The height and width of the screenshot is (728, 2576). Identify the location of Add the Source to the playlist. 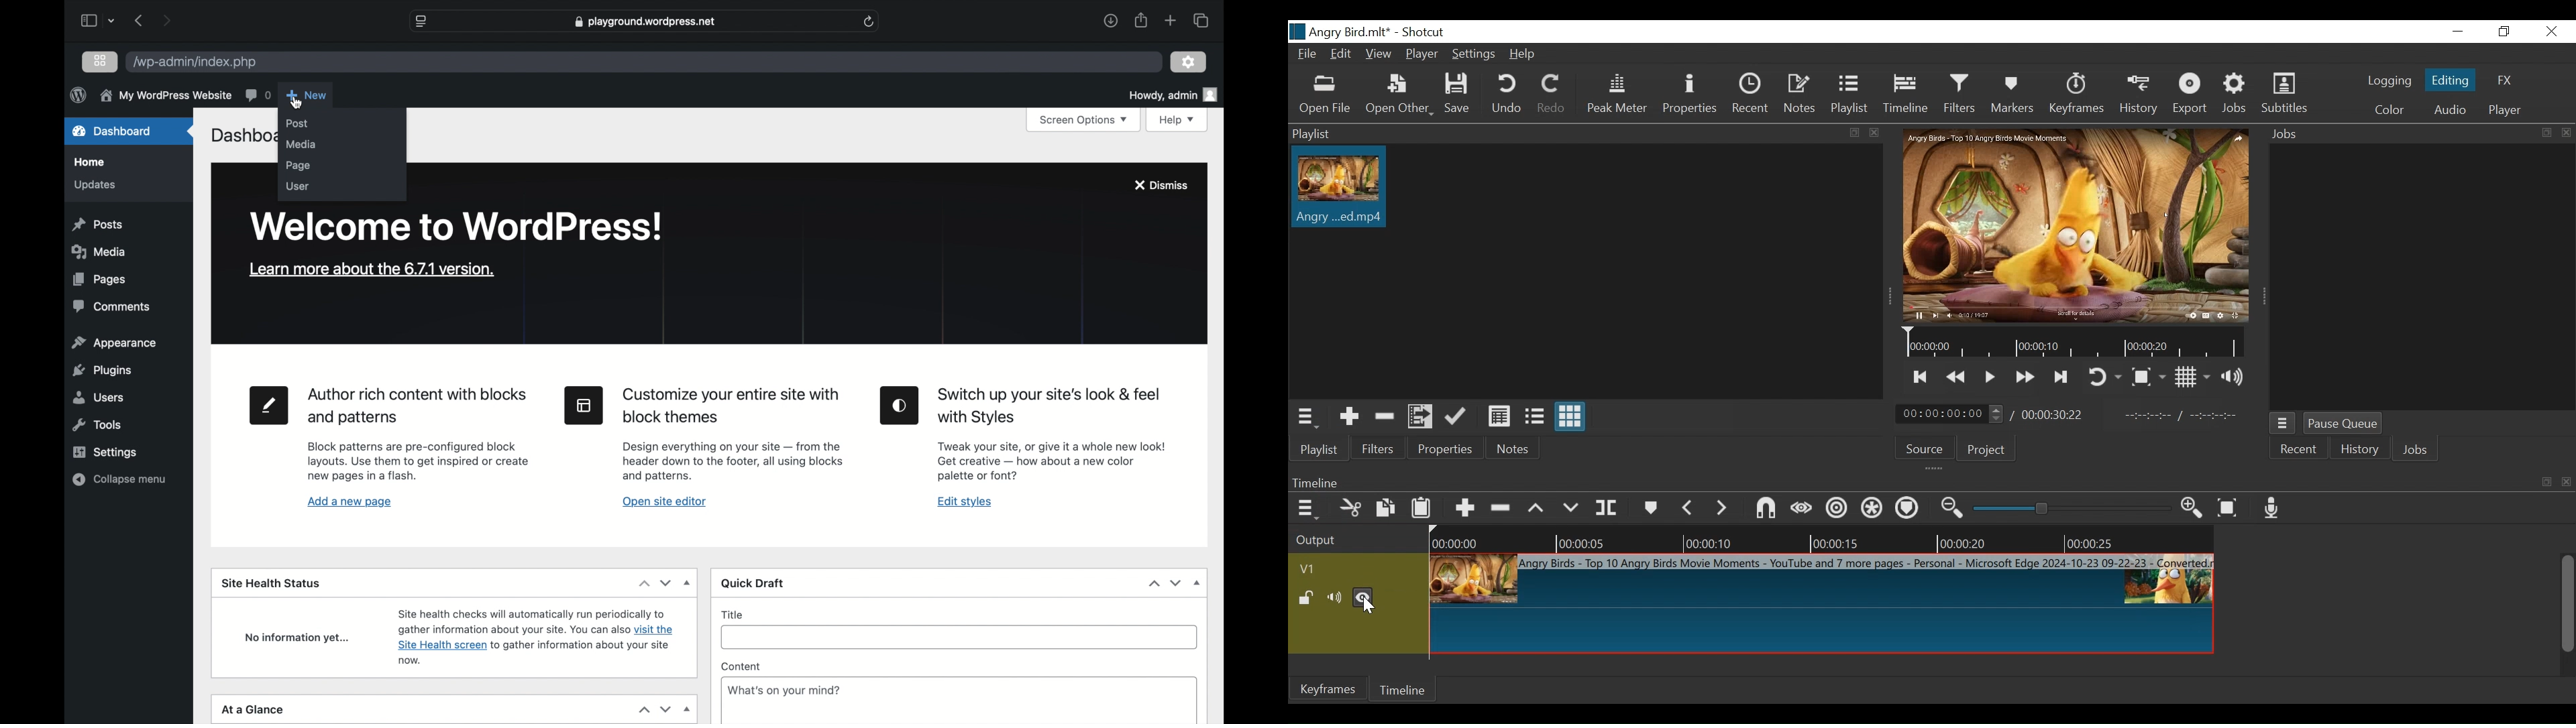
(1347, 417).